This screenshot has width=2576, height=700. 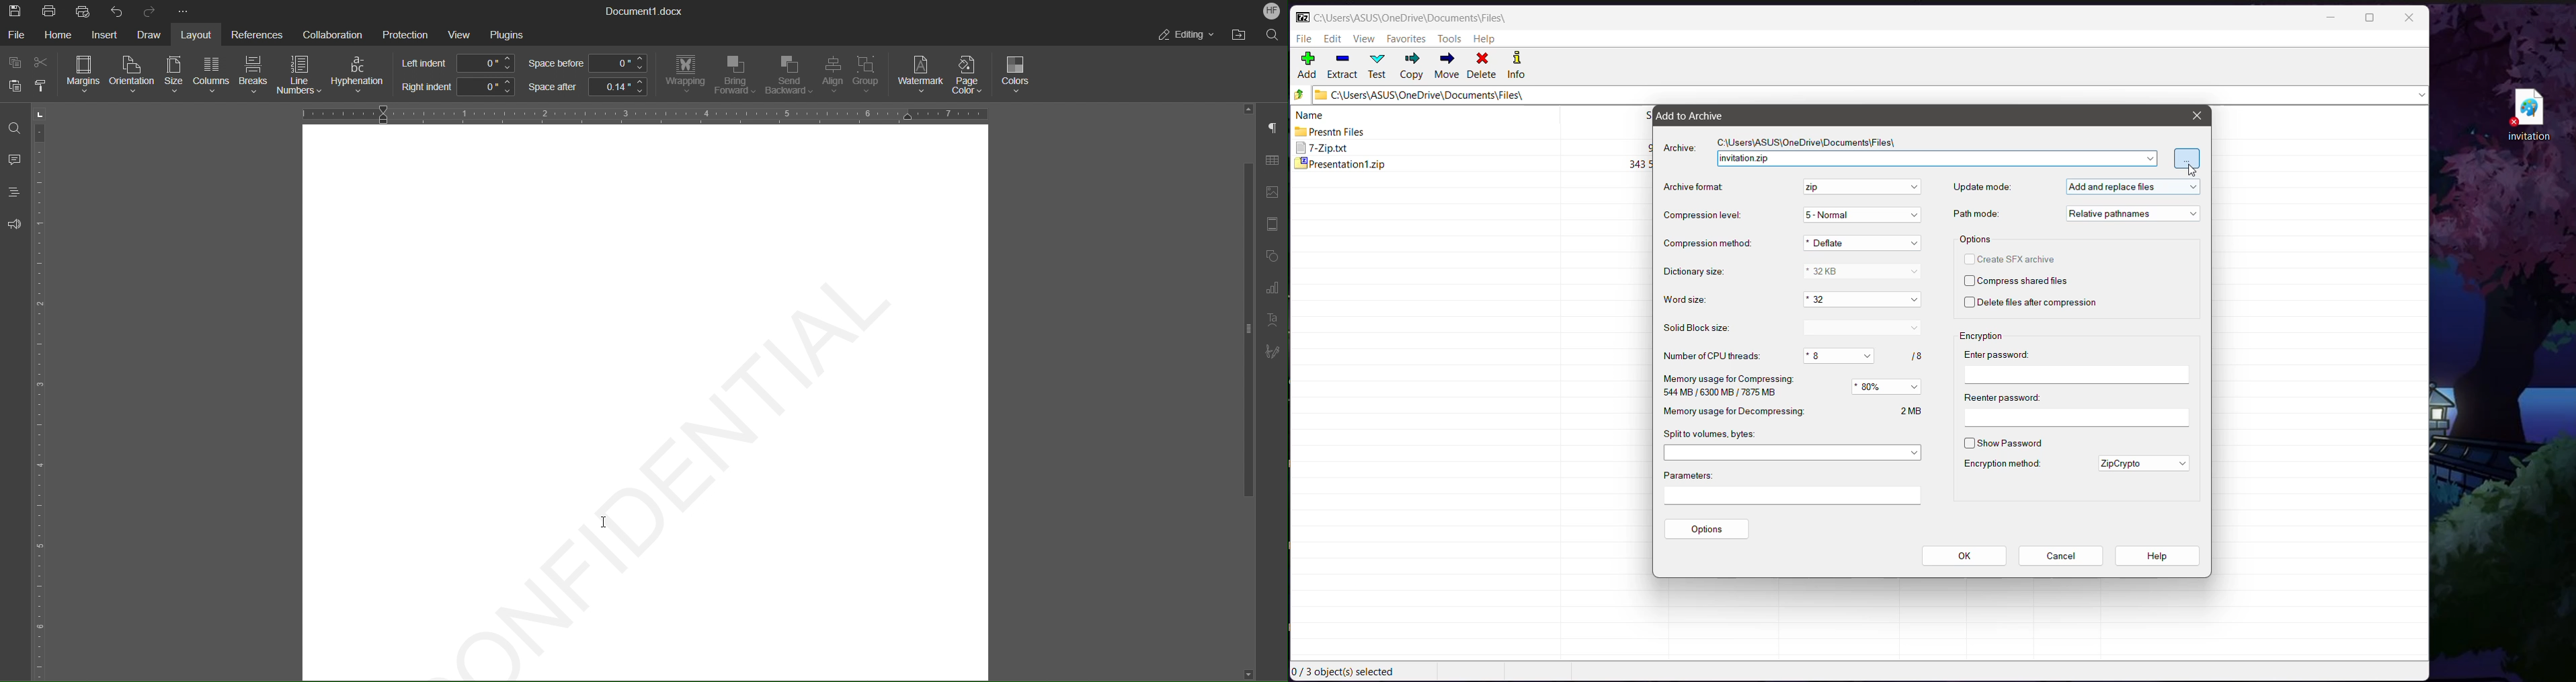 What do you see at coordinates (172, 75) in the screenshot?
I see `Size` at bounding box center [172, 75].